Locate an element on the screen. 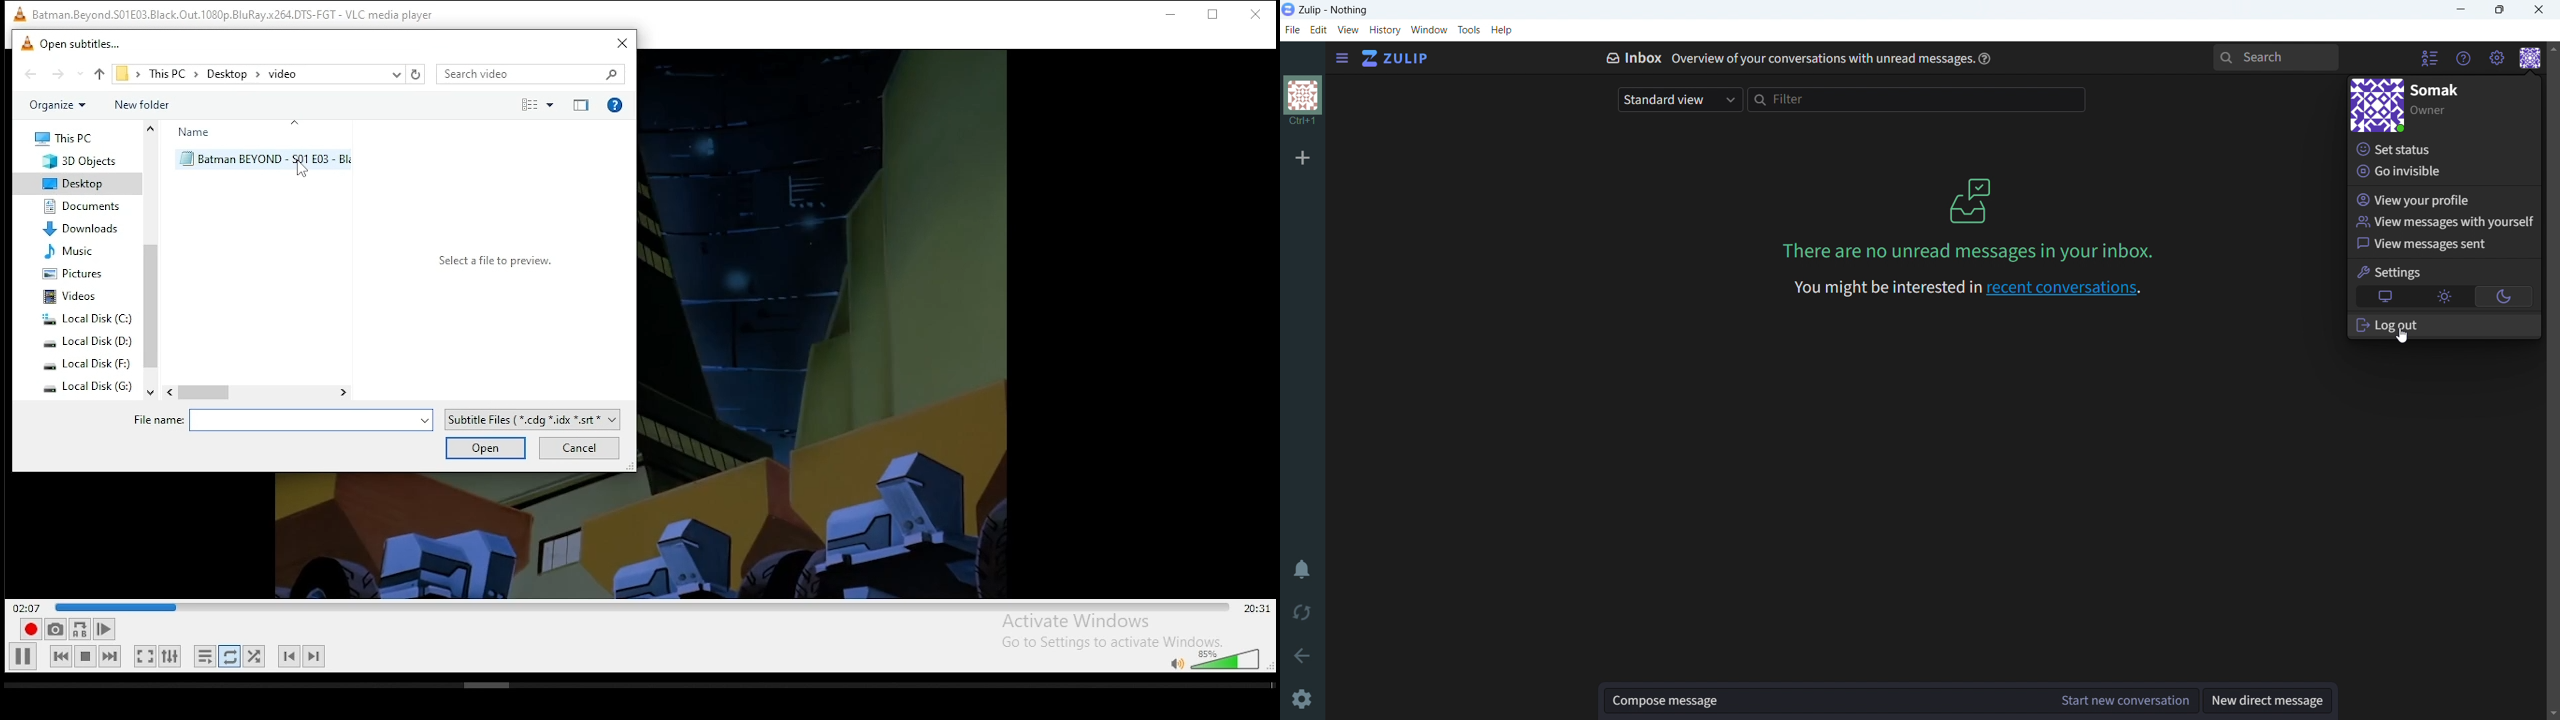  system drive 3 is located at coordinates (88, 365).